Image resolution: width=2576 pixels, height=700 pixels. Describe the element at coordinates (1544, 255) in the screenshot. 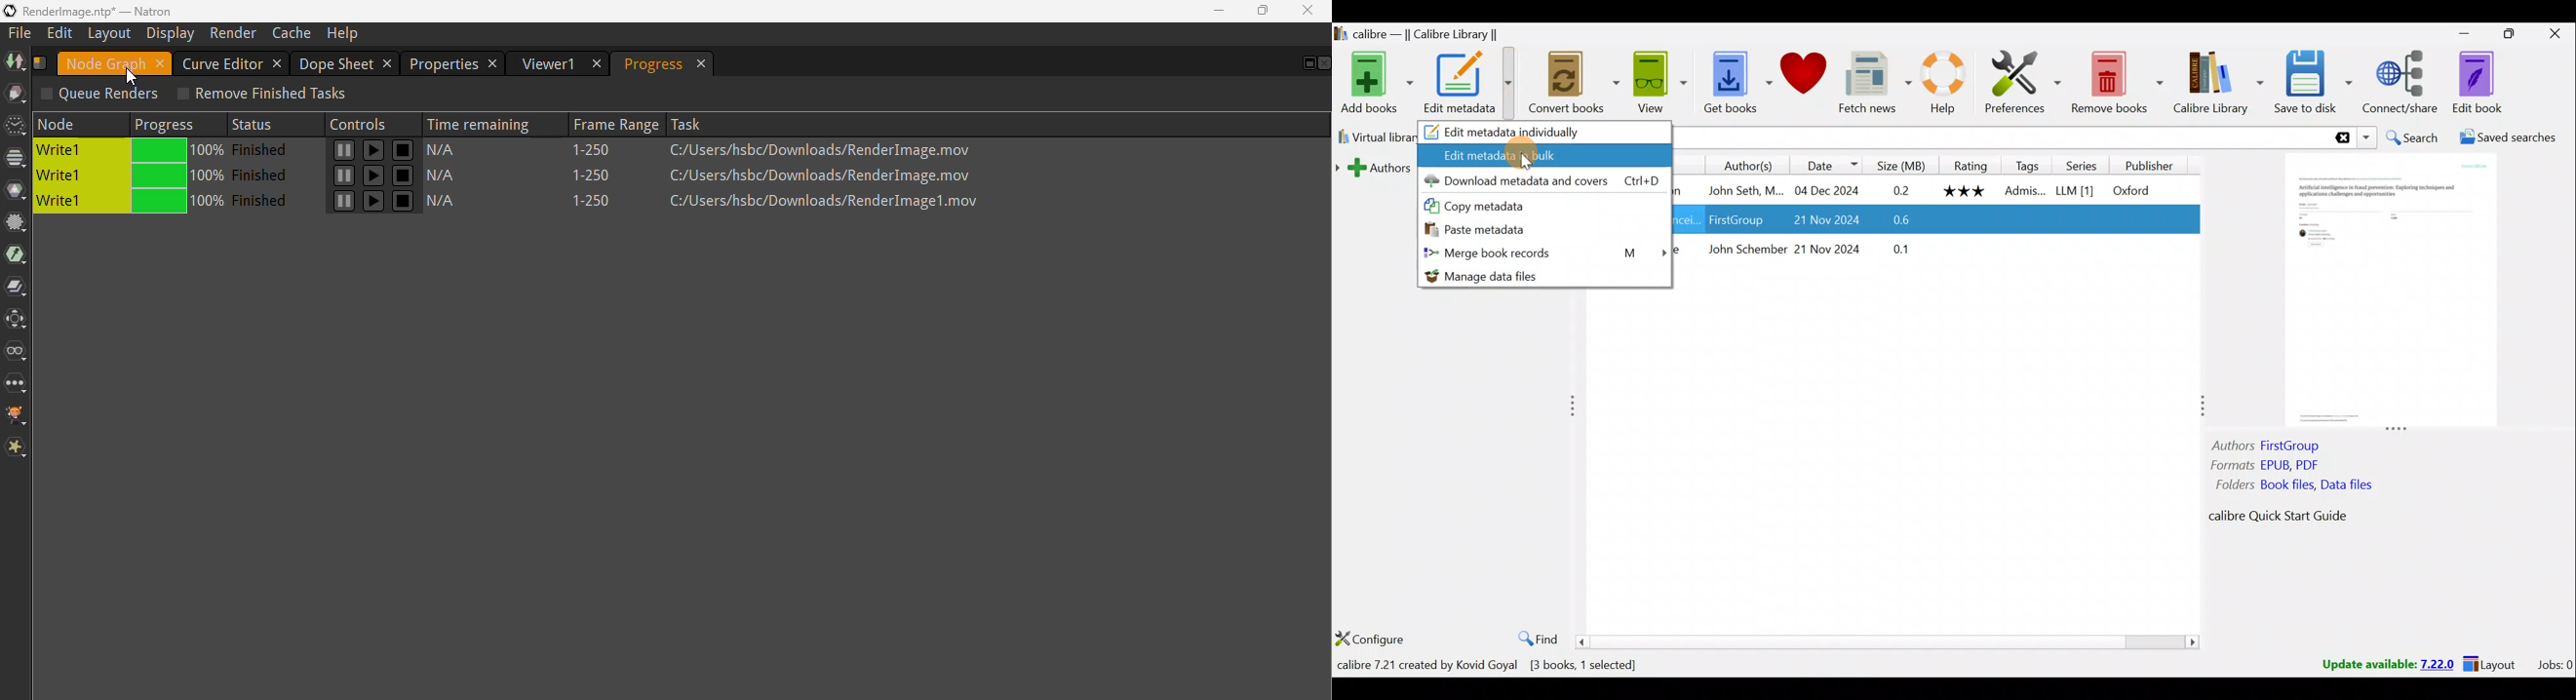

I see `Merge book records` at that location.